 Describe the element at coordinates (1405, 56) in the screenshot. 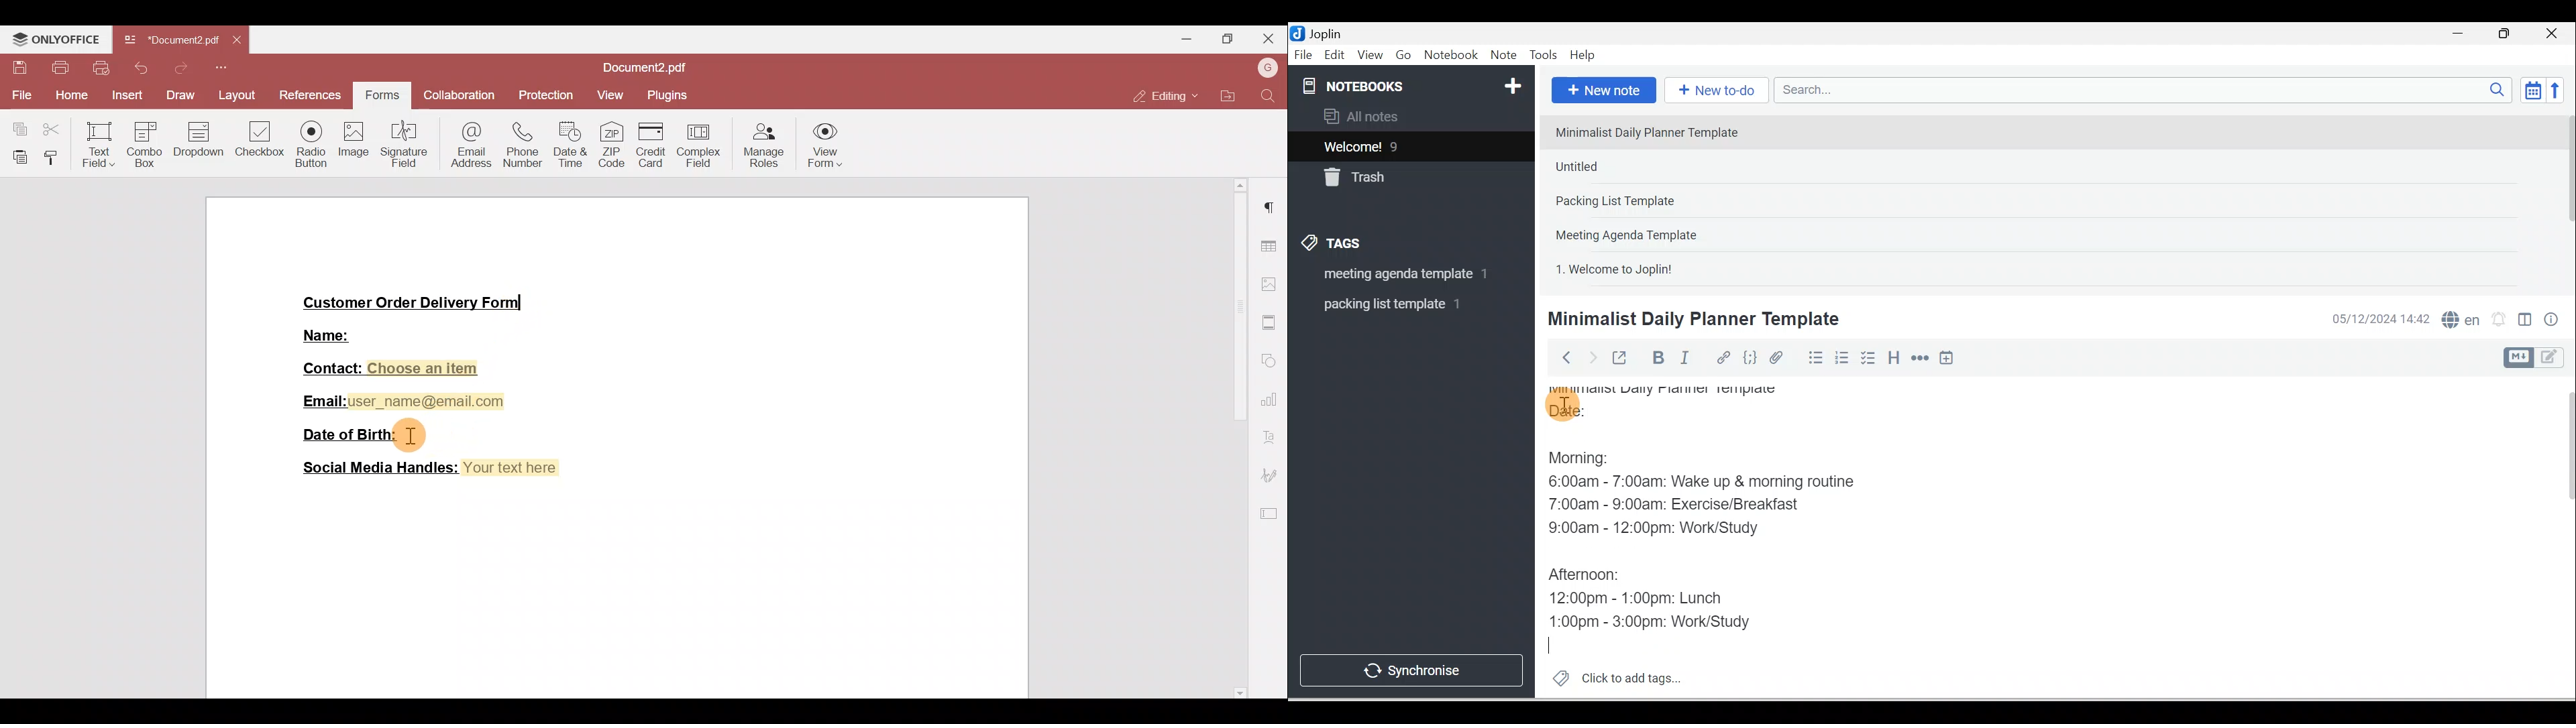

I see `Go` at that location.